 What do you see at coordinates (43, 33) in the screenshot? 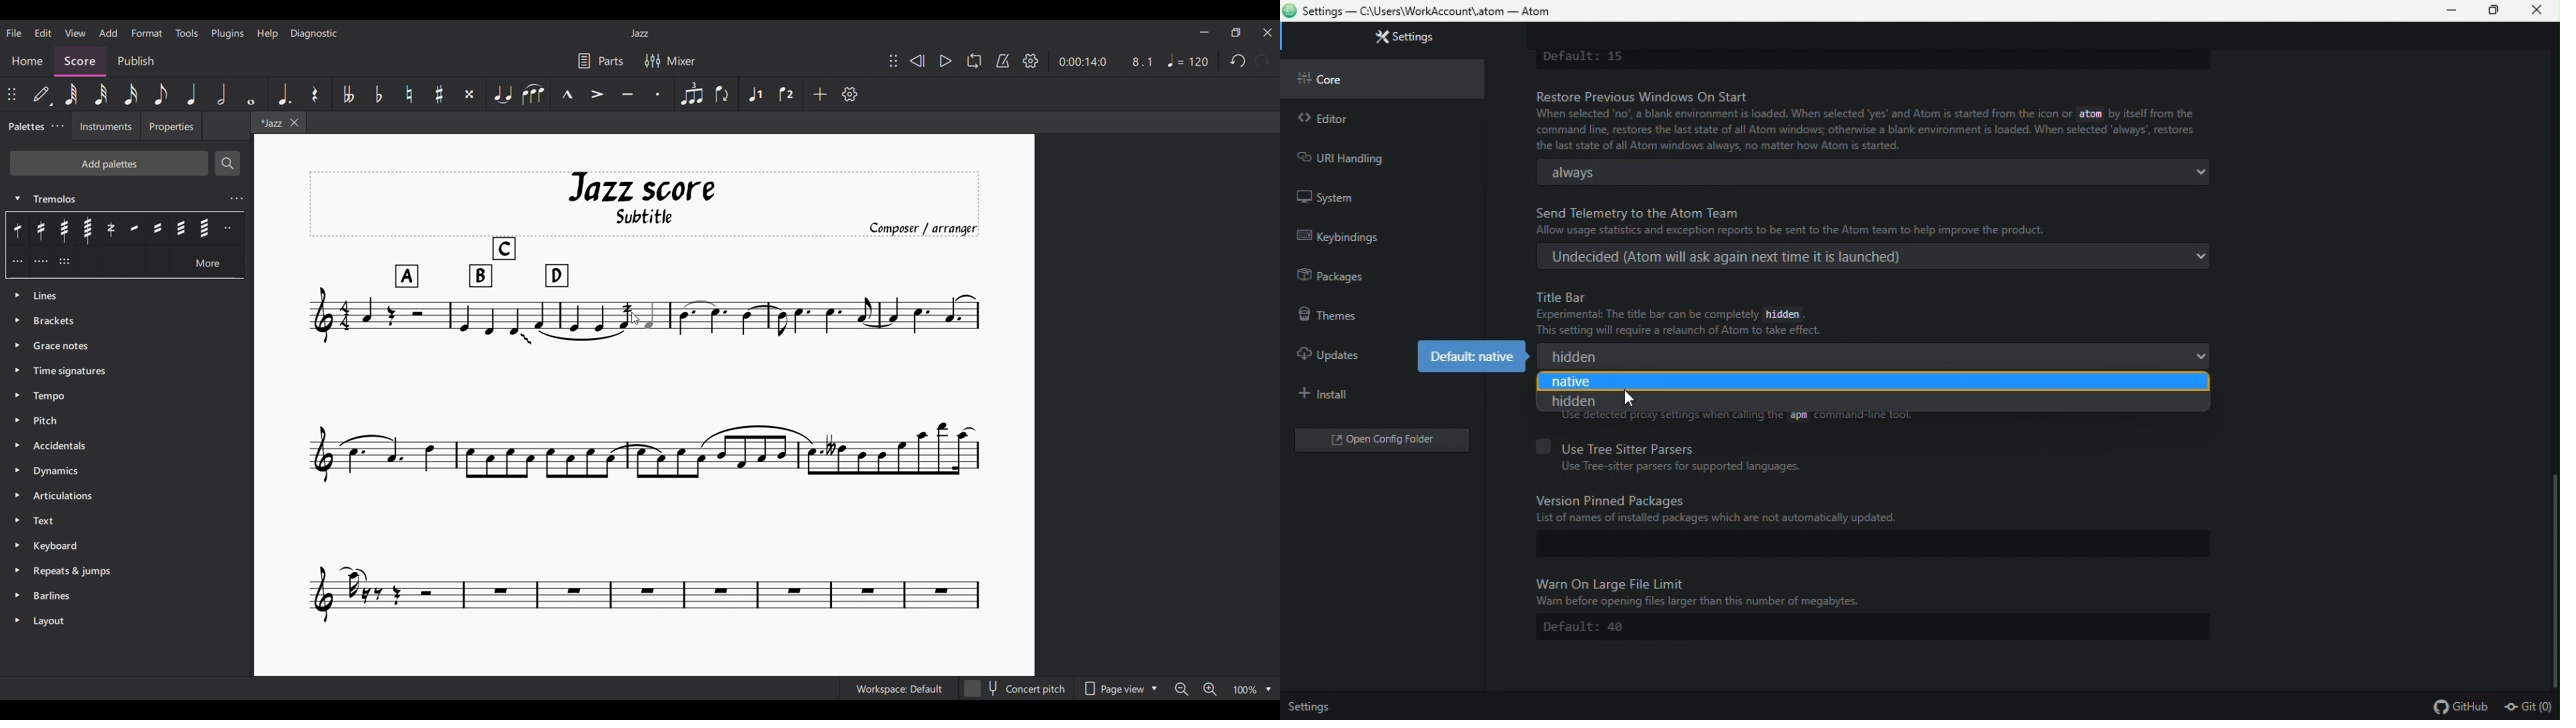
I see `Edit` at bounding box center [43, 33].